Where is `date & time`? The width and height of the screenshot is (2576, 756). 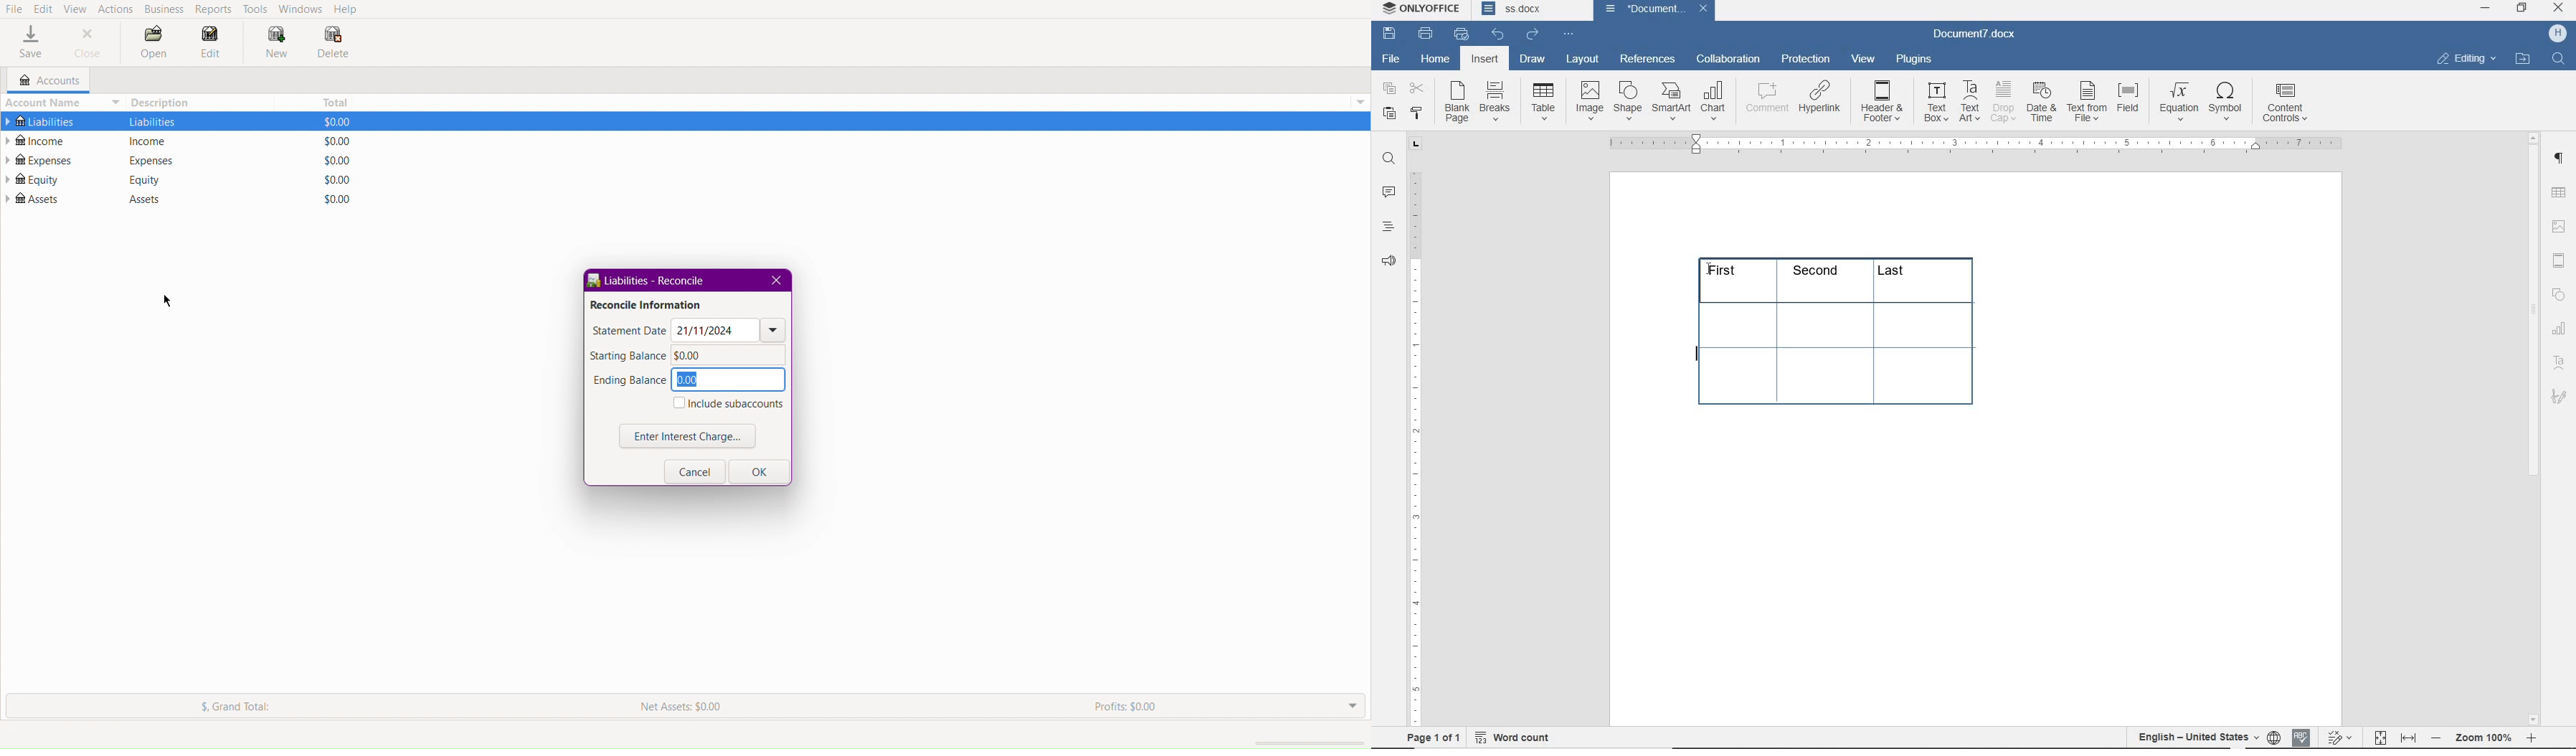 date & time is located at coordinates (2042, 103).